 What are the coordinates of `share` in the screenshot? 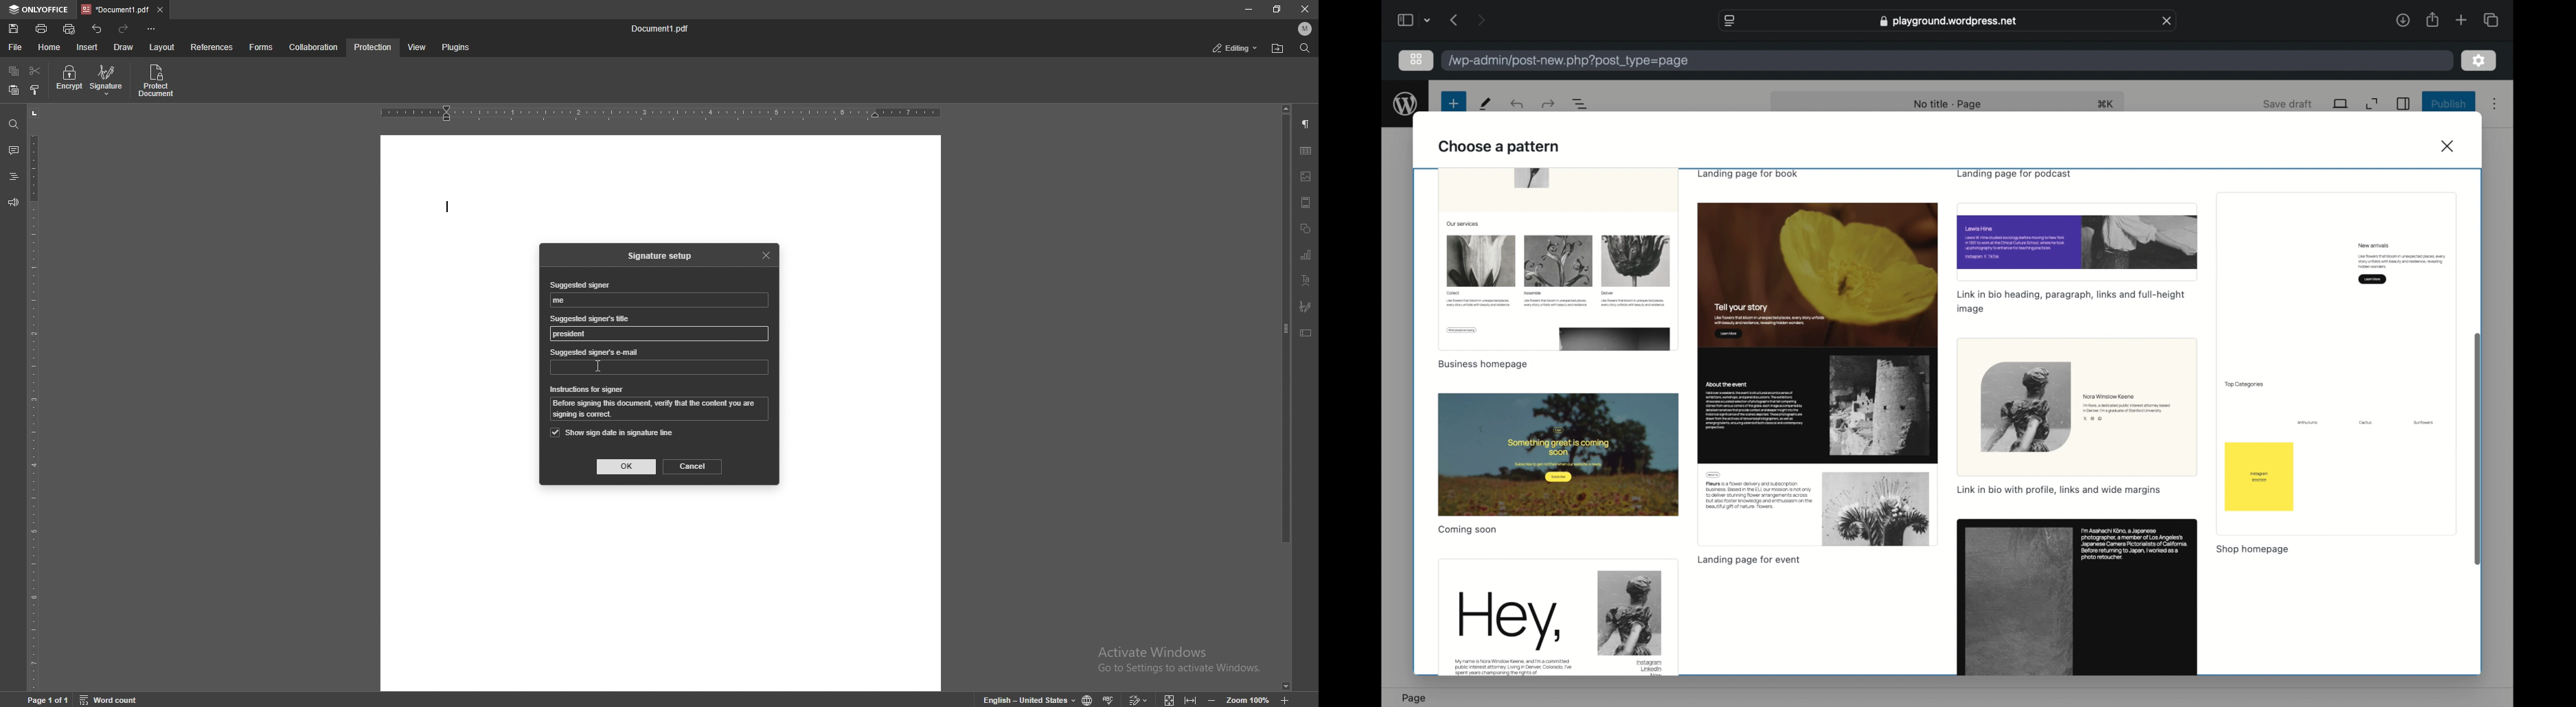 It's located at (2431, 19).